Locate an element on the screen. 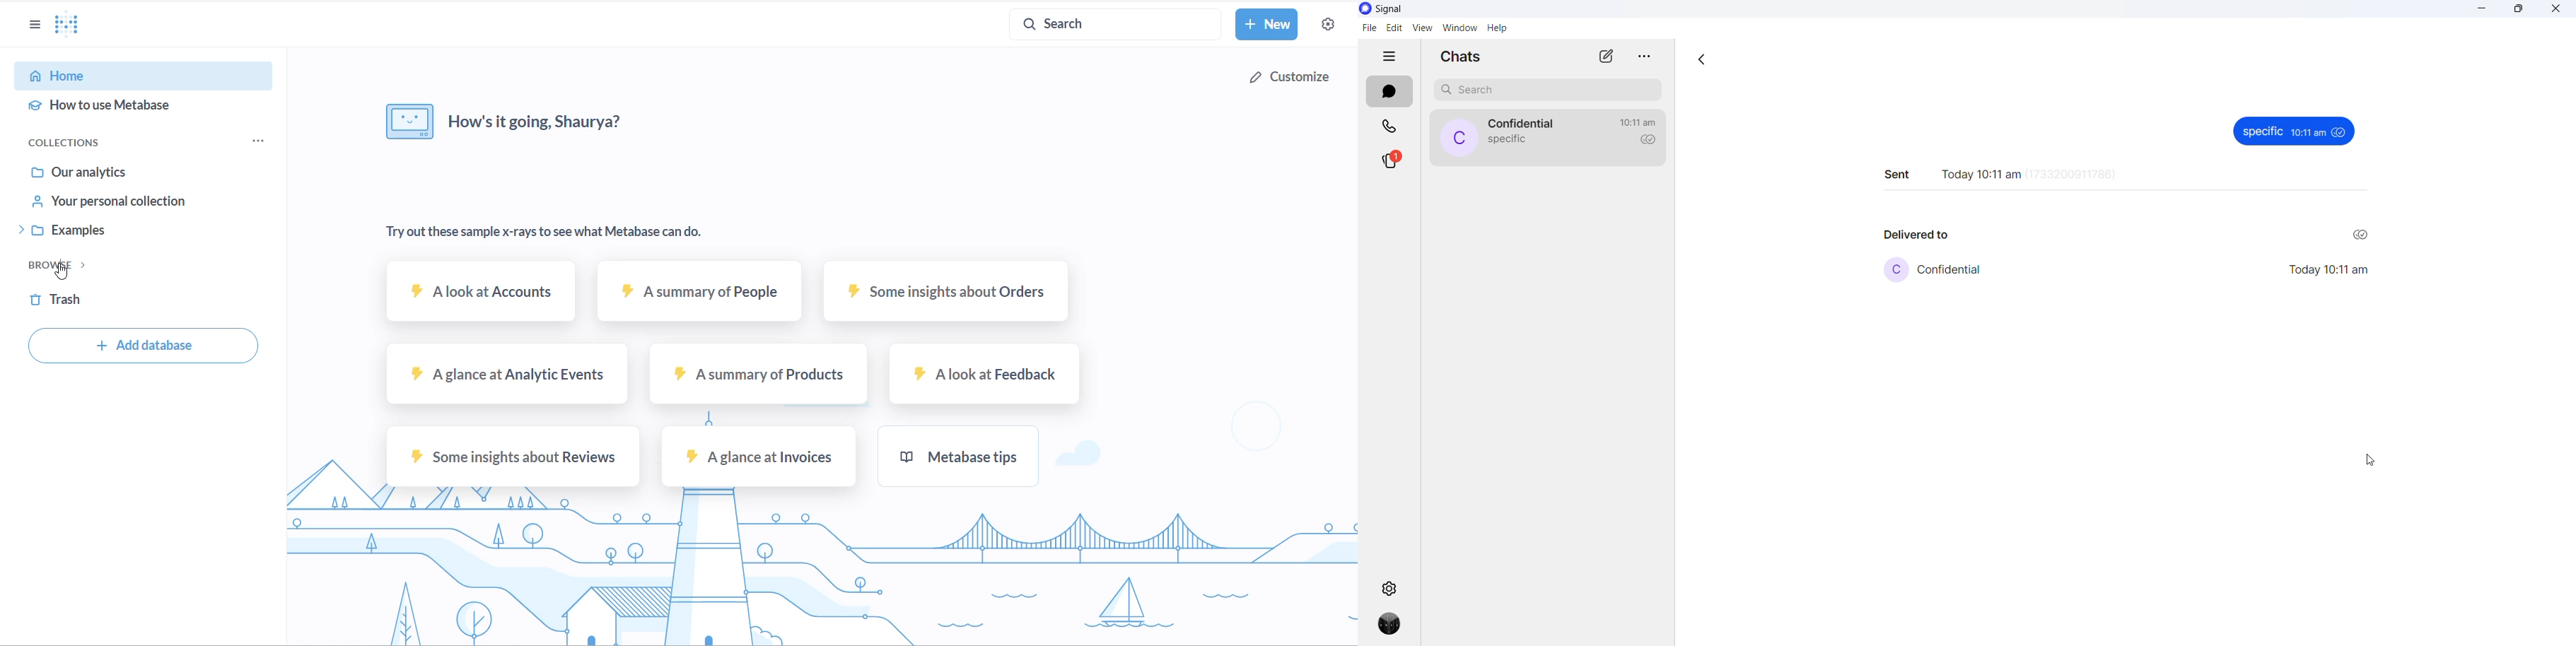  profile is located at coordinates (1391, 624).